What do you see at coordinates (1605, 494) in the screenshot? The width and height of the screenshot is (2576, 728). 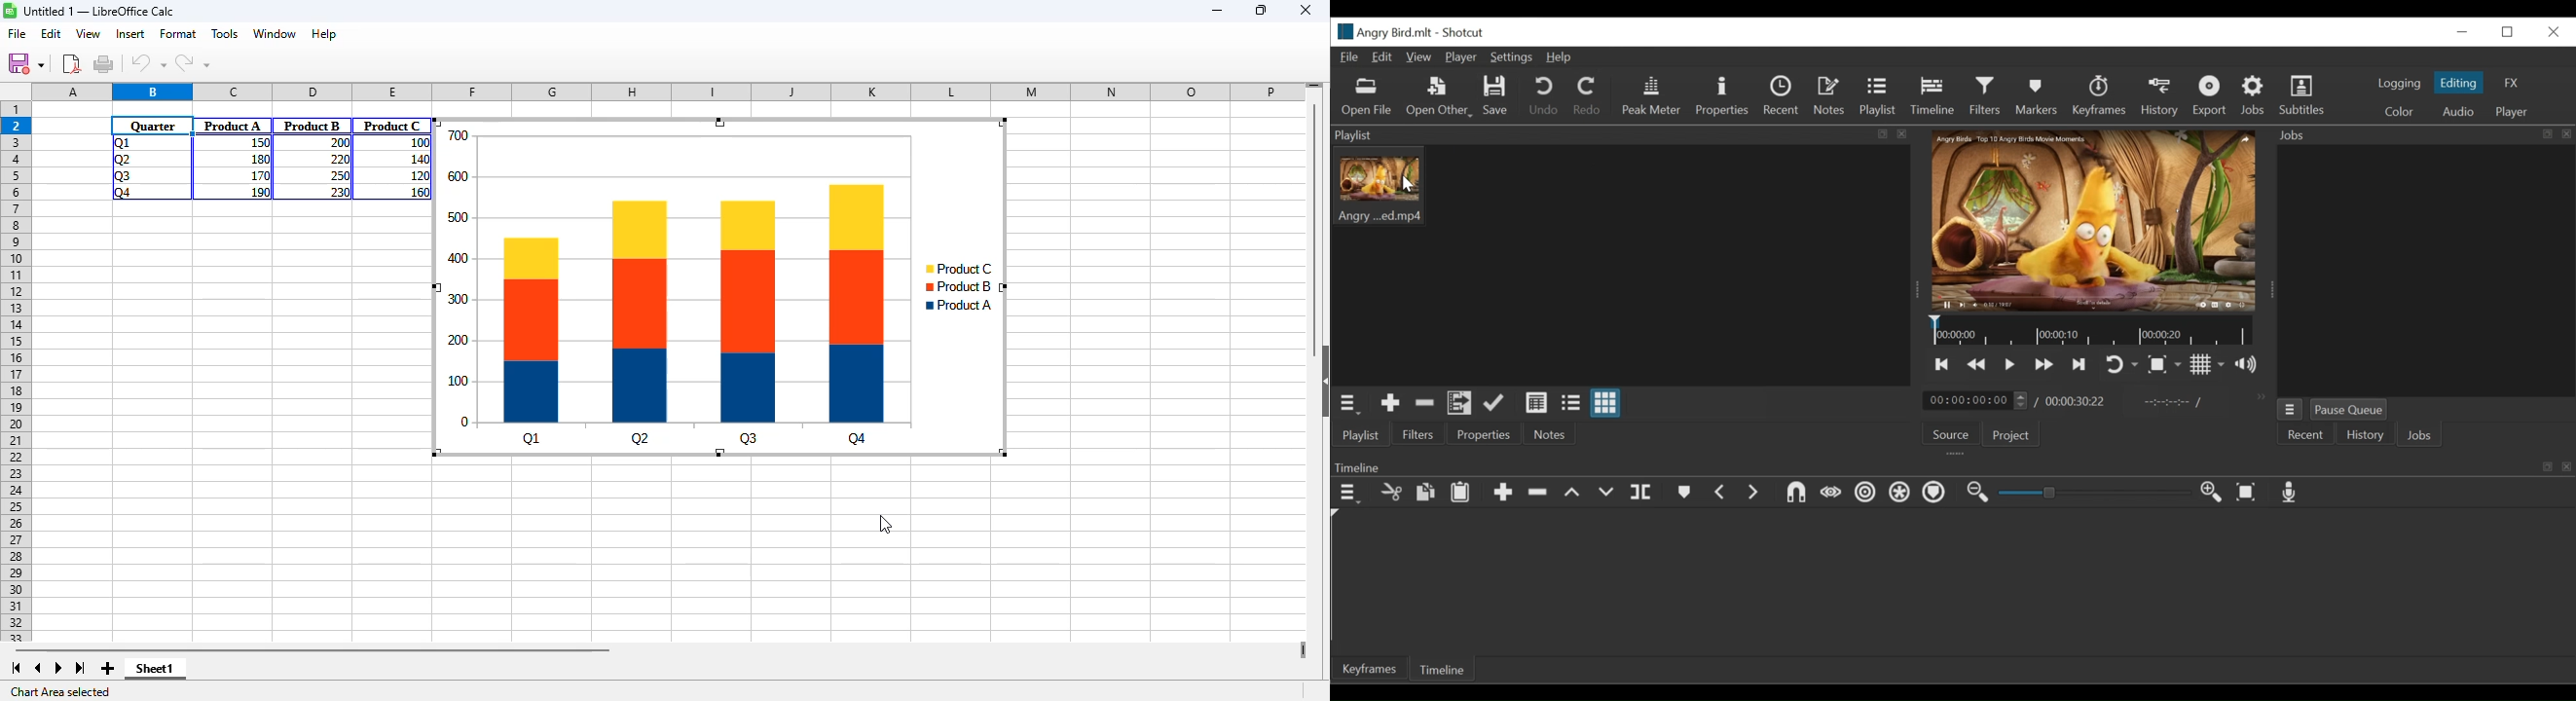 I see `overwrite` at bounding box center [1605, 494].